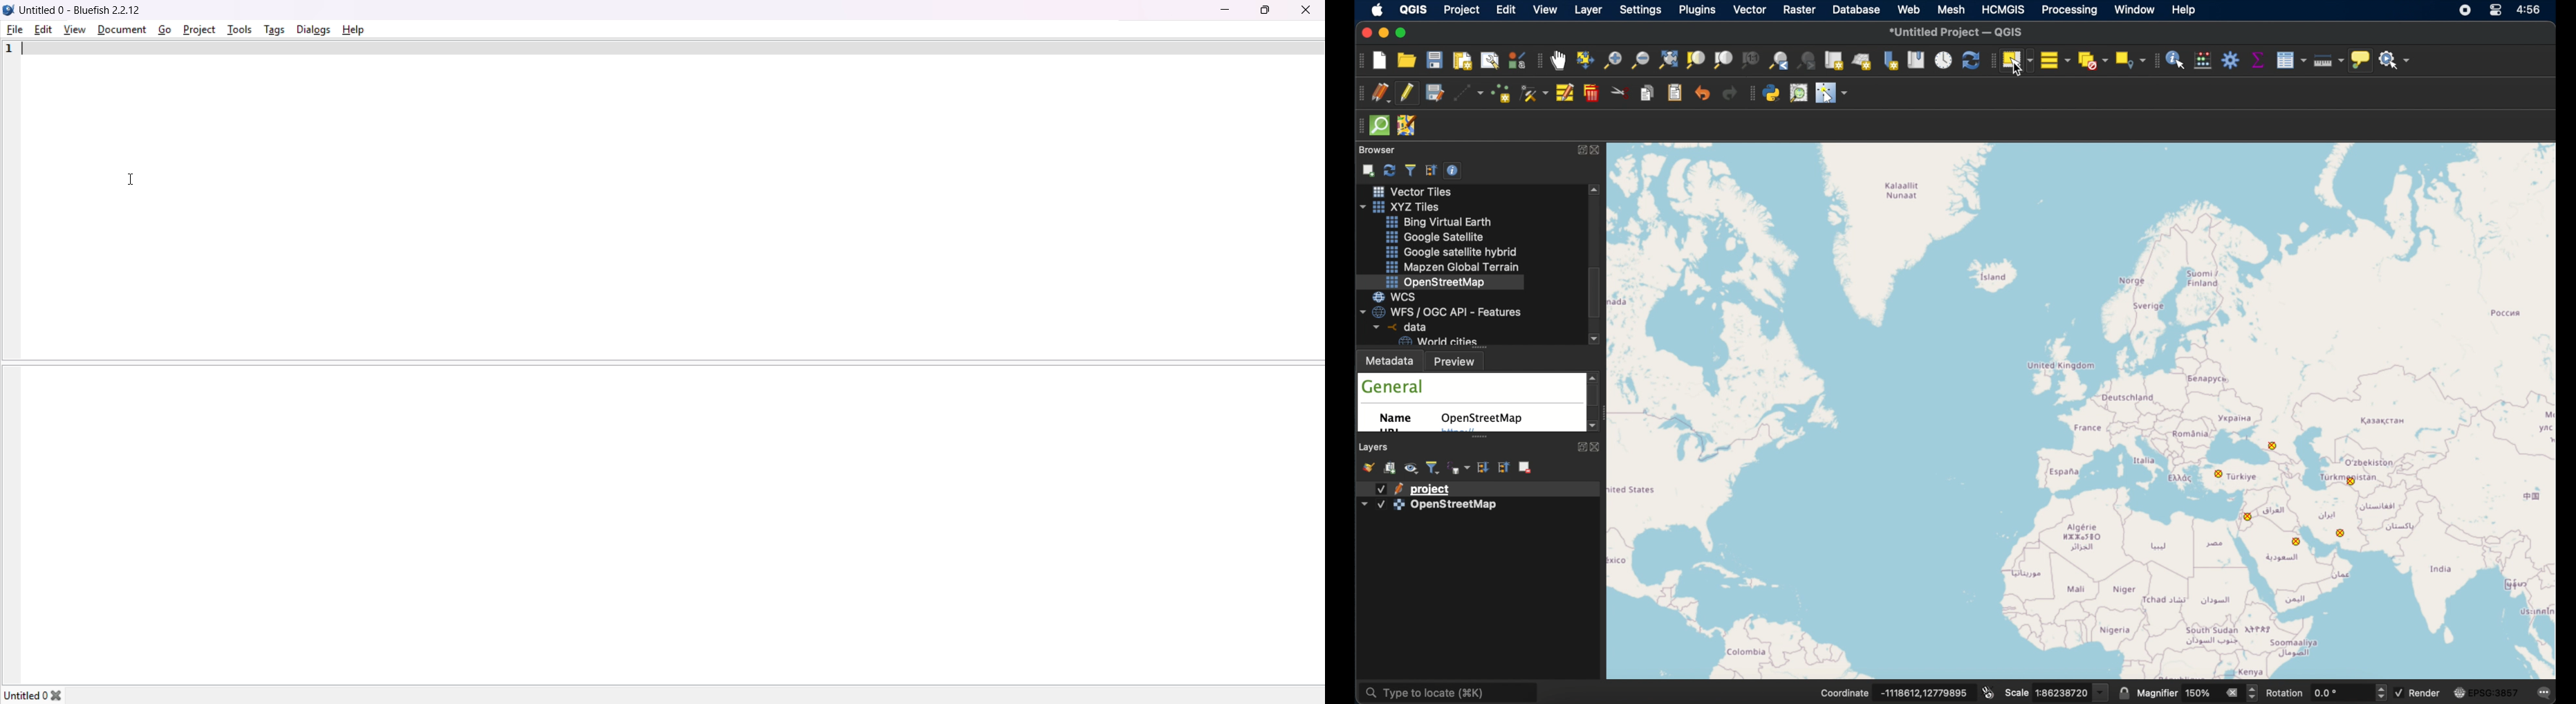  I want to click on filter legend by expression, so click(1459, 467).